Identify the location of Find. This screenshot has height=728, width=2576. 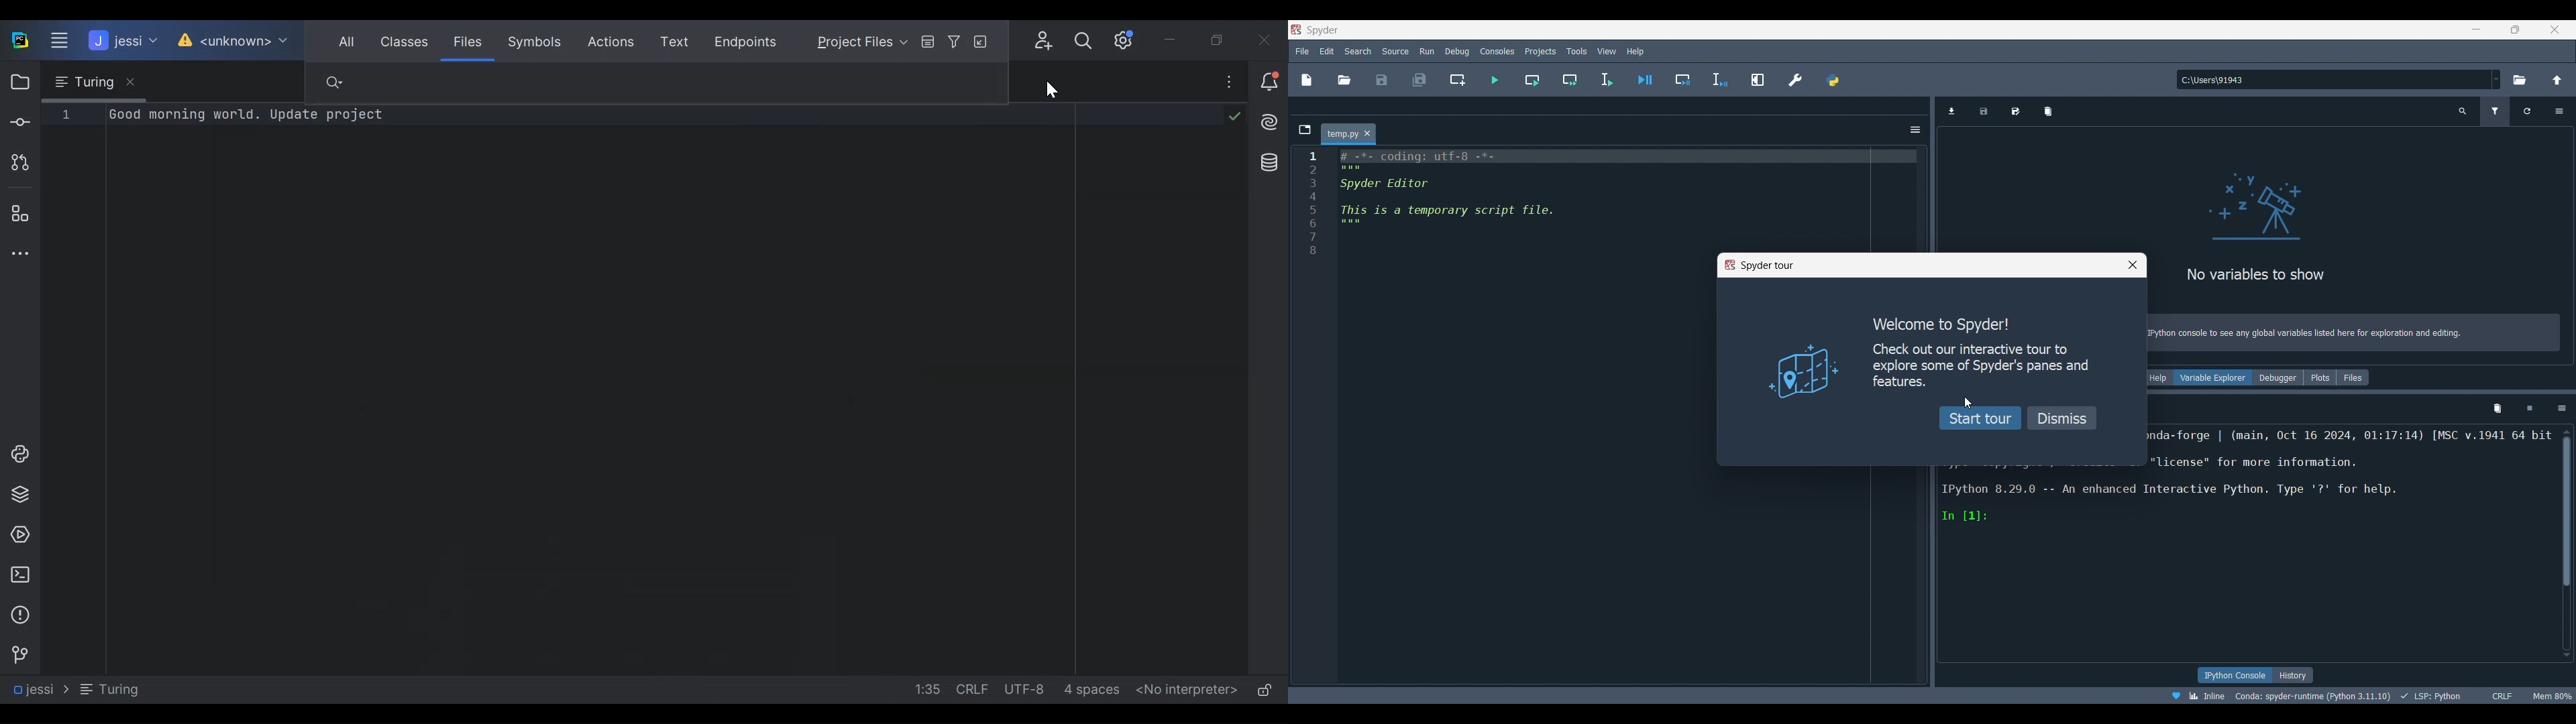
(335, 82).